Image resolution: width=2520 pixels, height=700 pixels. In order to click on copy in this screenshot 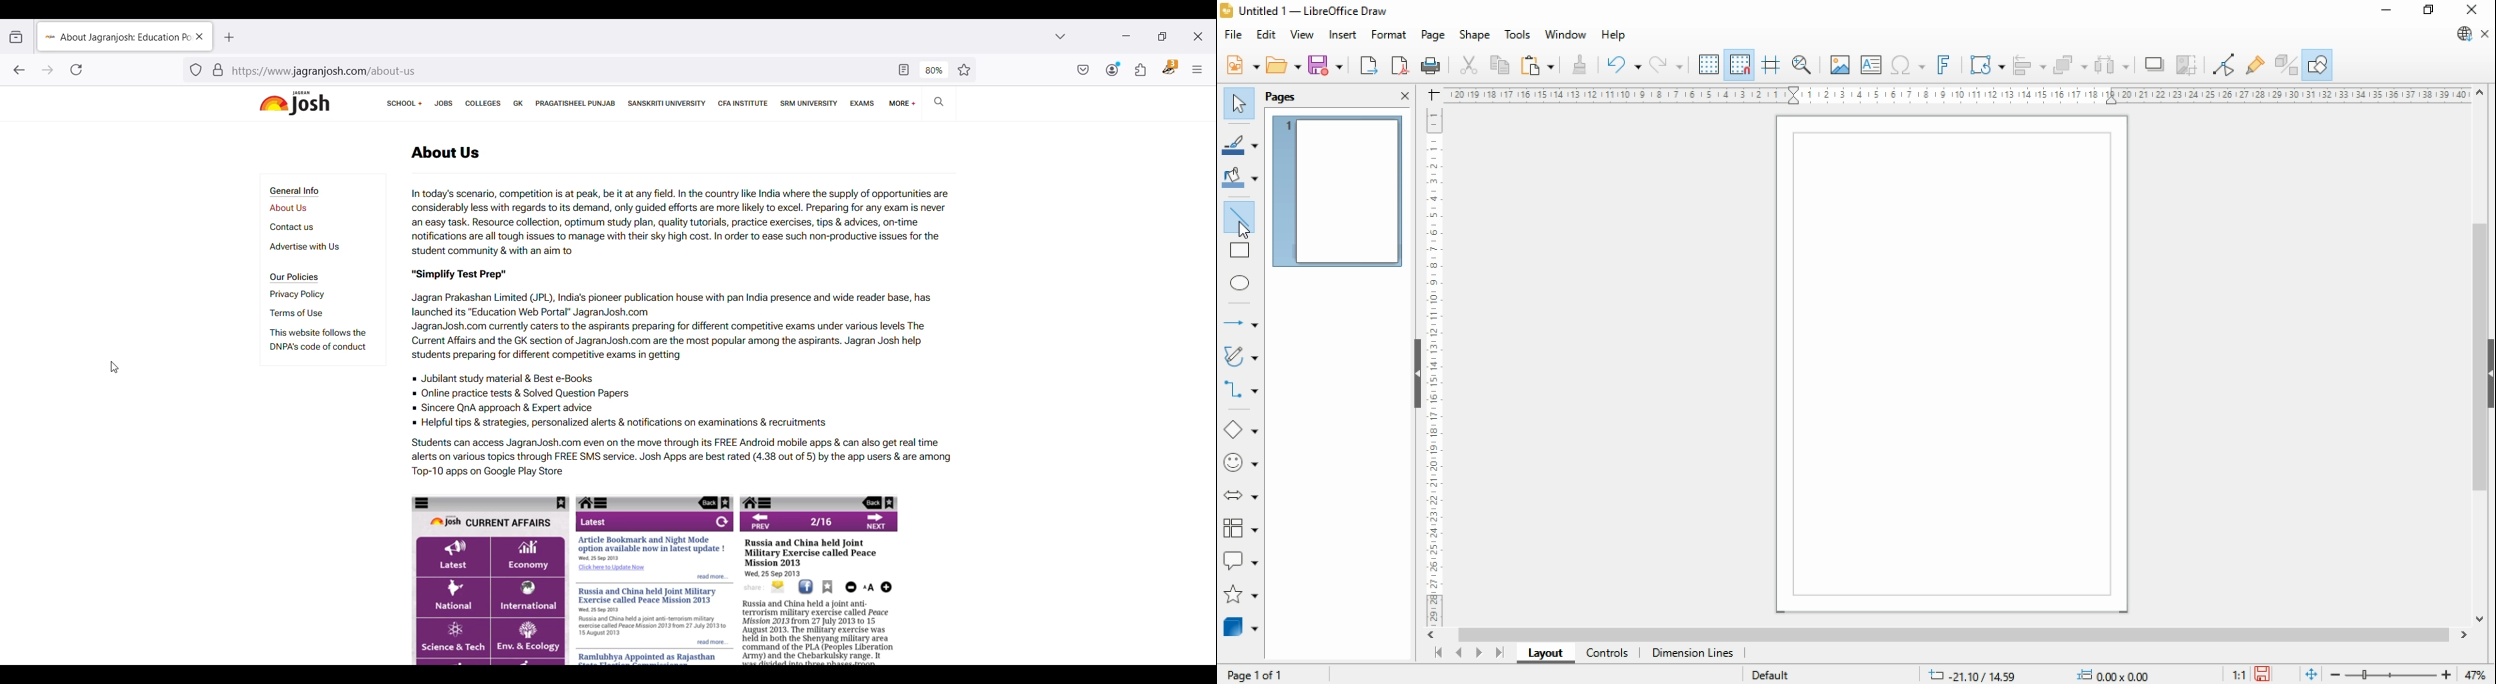, I will do `click(1501, 65)`.